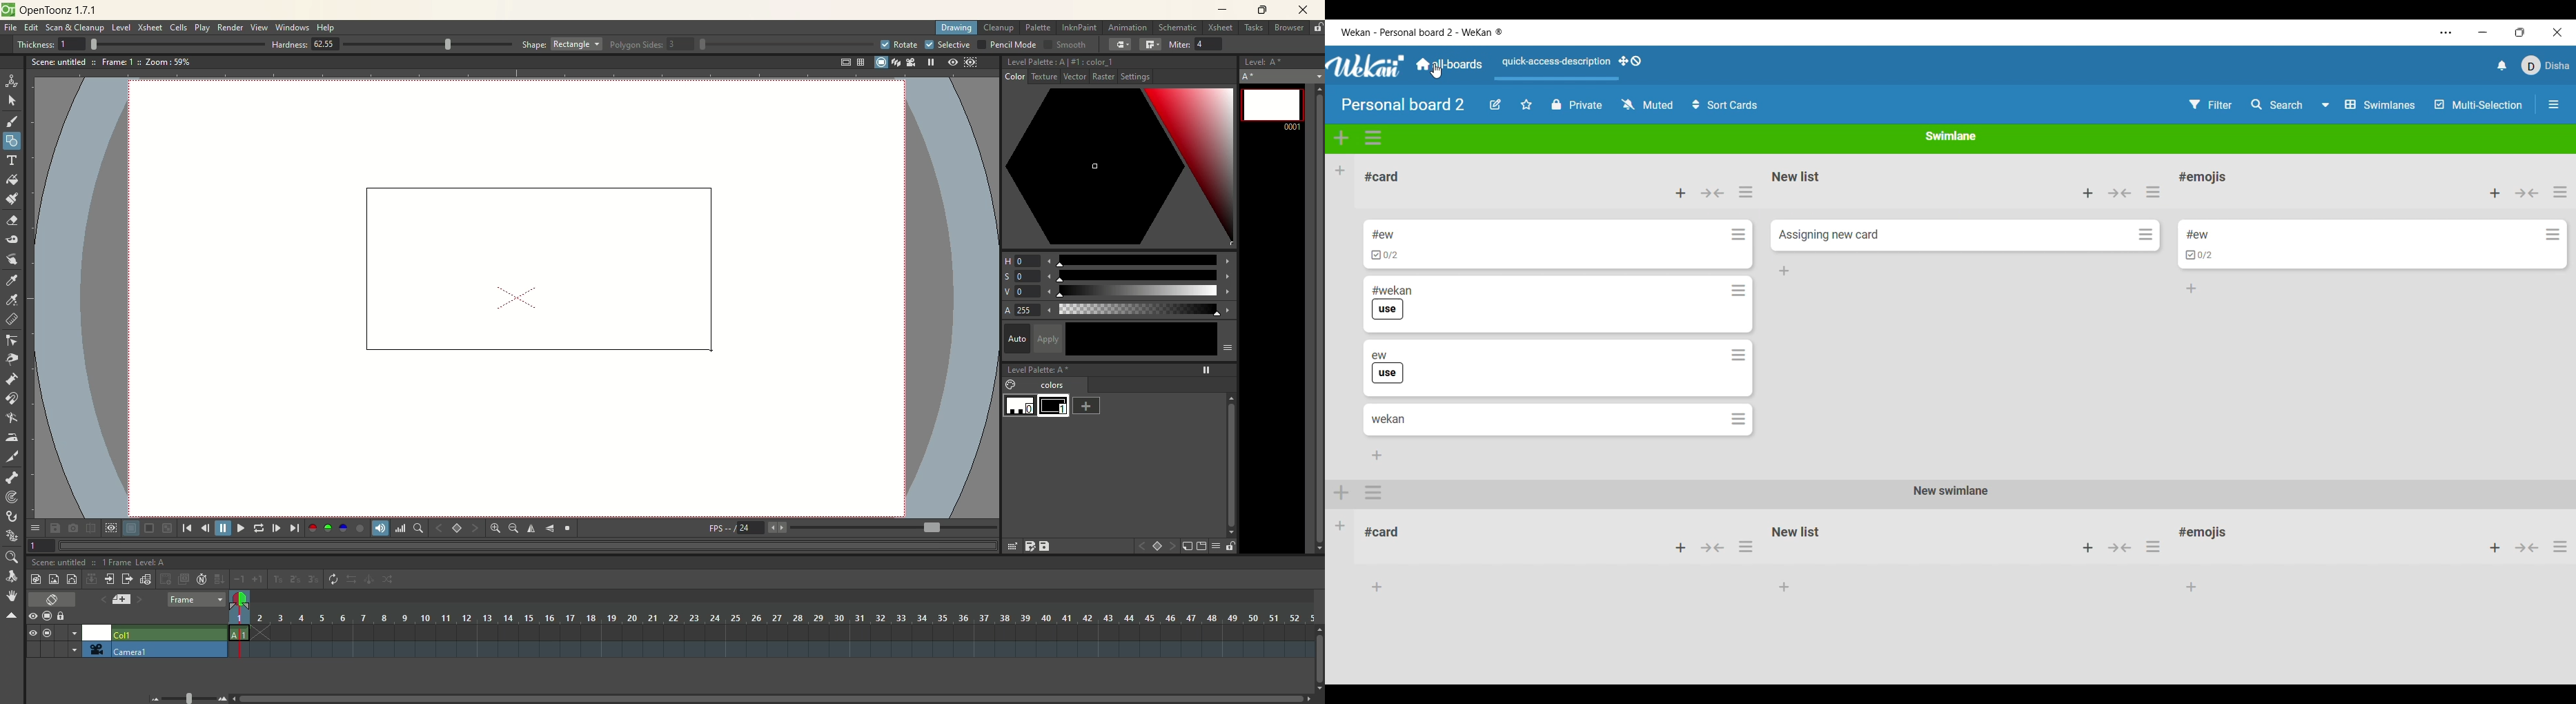  What do you see at coordinates (1724, 104) in the screenshot?
I see `Sort cards` at bounding box center [1724, 104].